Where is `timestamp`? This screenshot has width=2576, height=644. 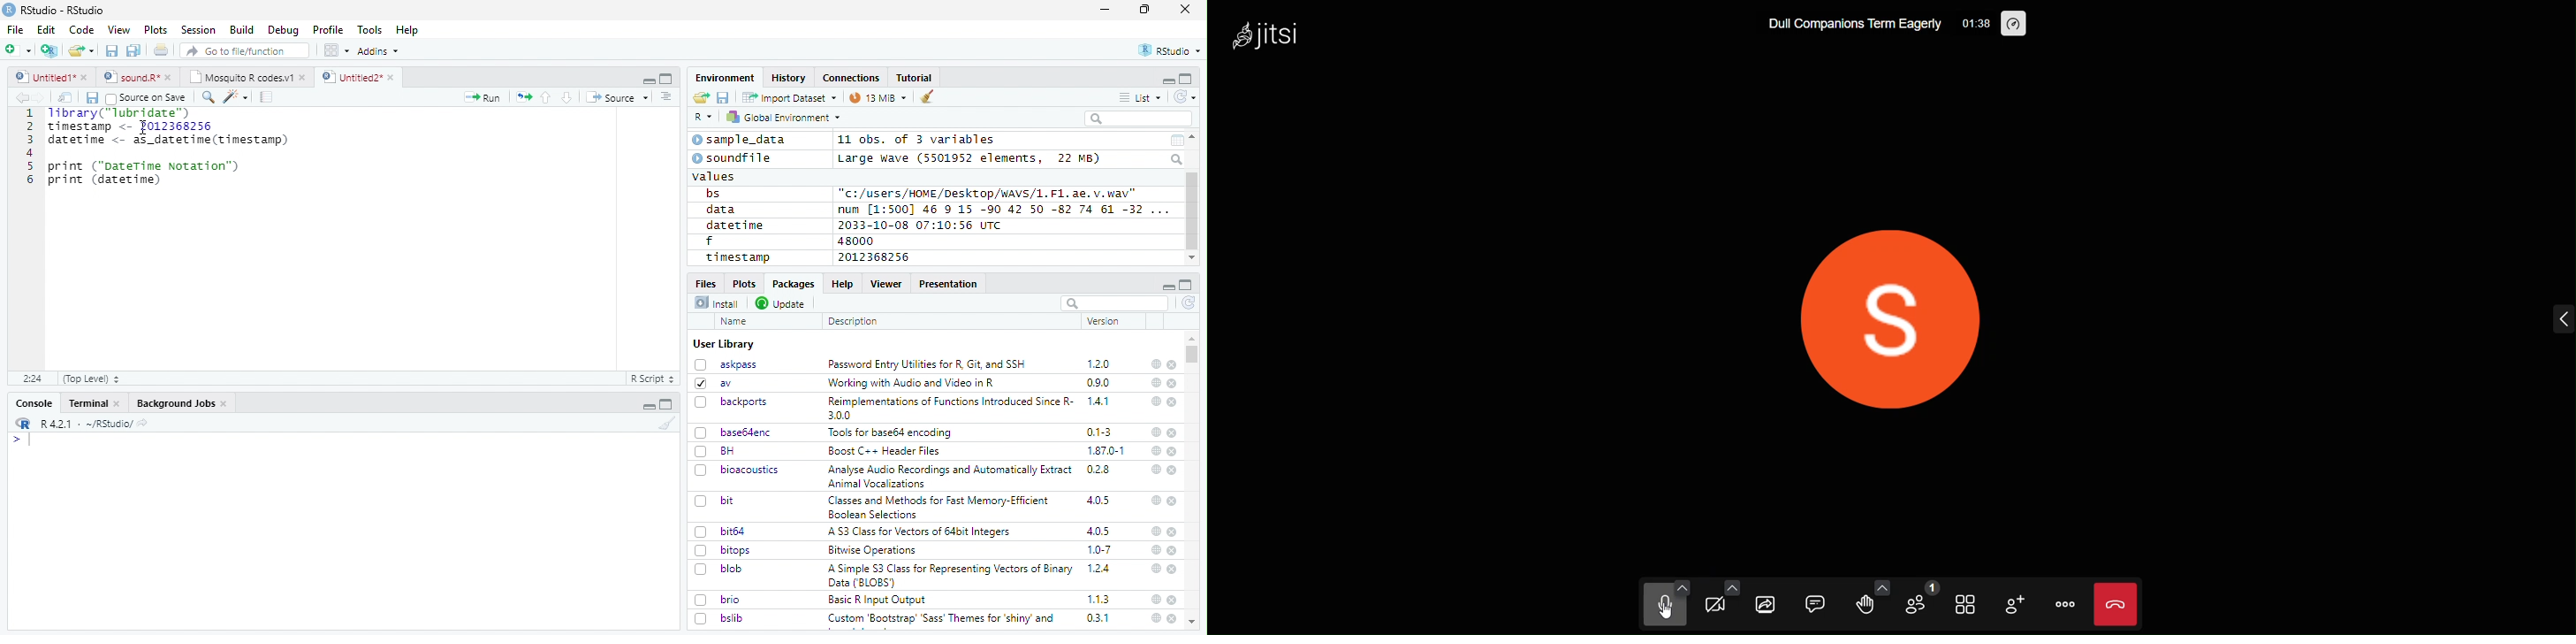
timestamp is located at coordinates (737, 256).